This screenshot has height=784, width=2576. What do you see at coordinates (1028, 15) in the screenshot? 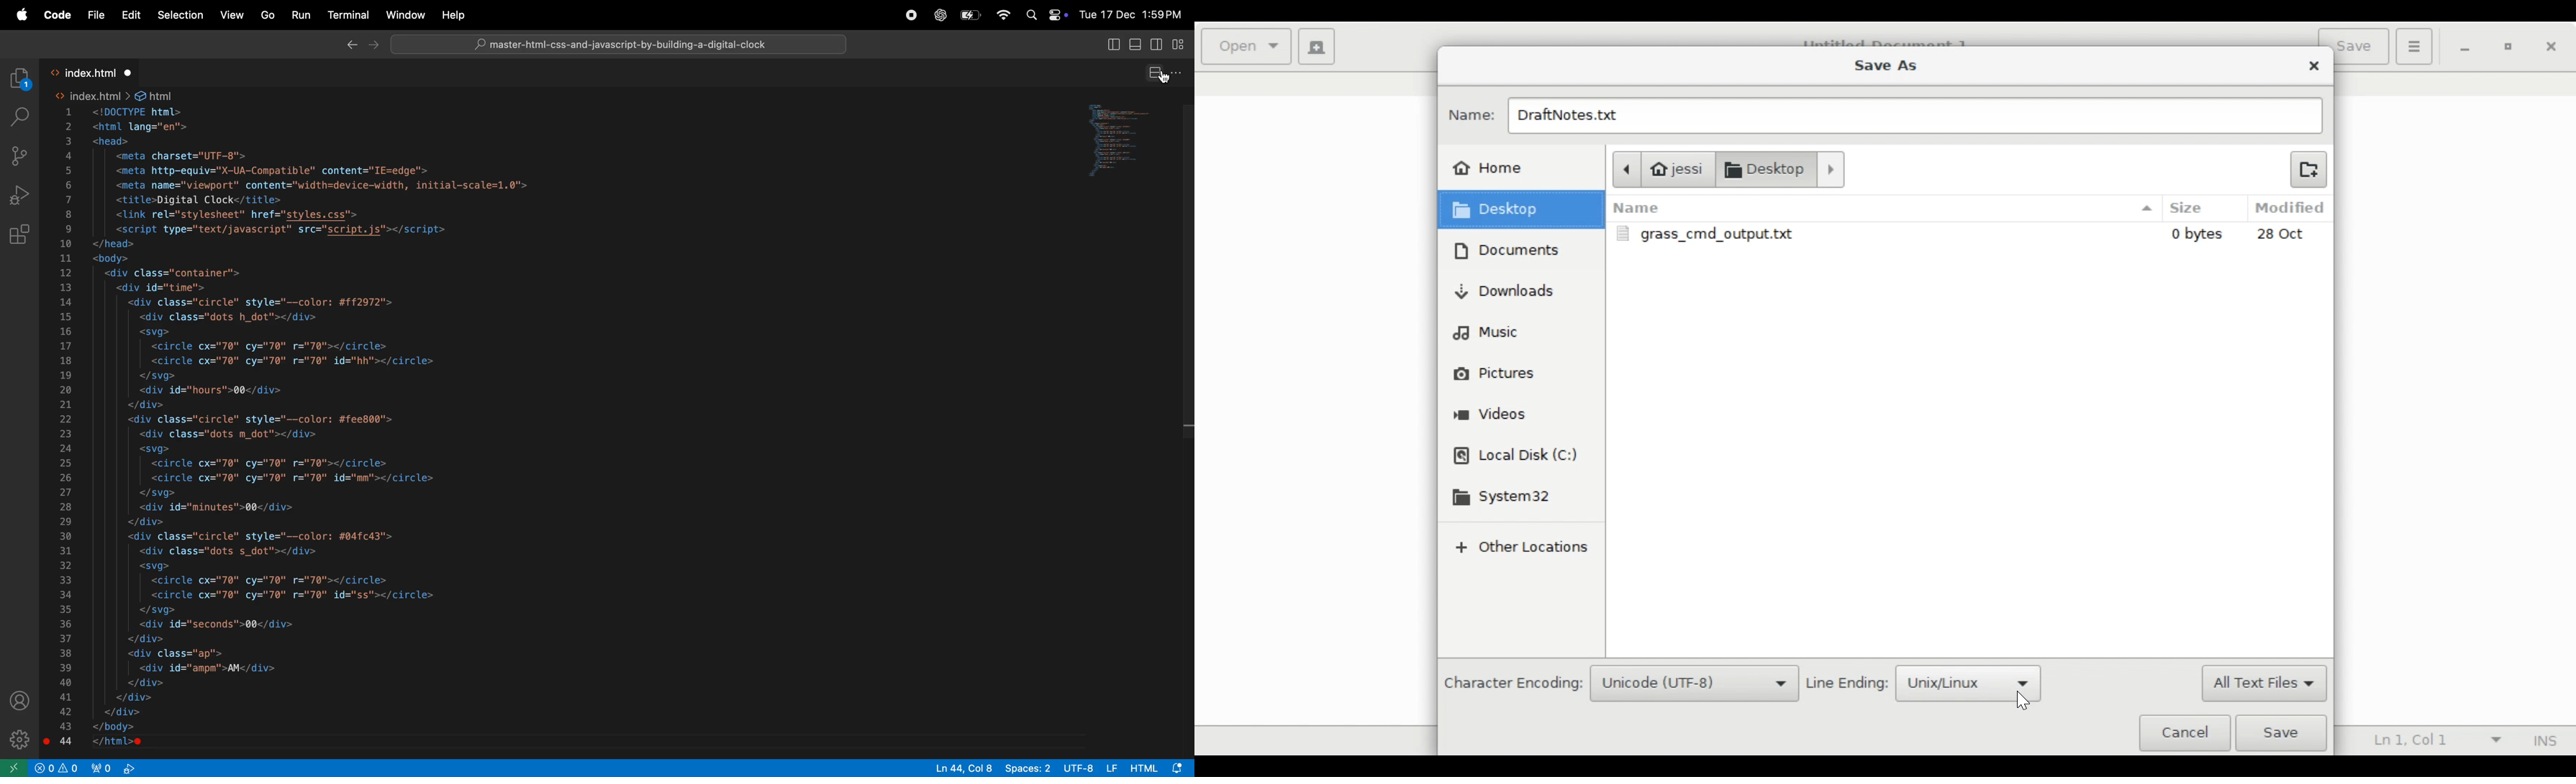
I see `Spotlight` at bounding box center [1028, 15].